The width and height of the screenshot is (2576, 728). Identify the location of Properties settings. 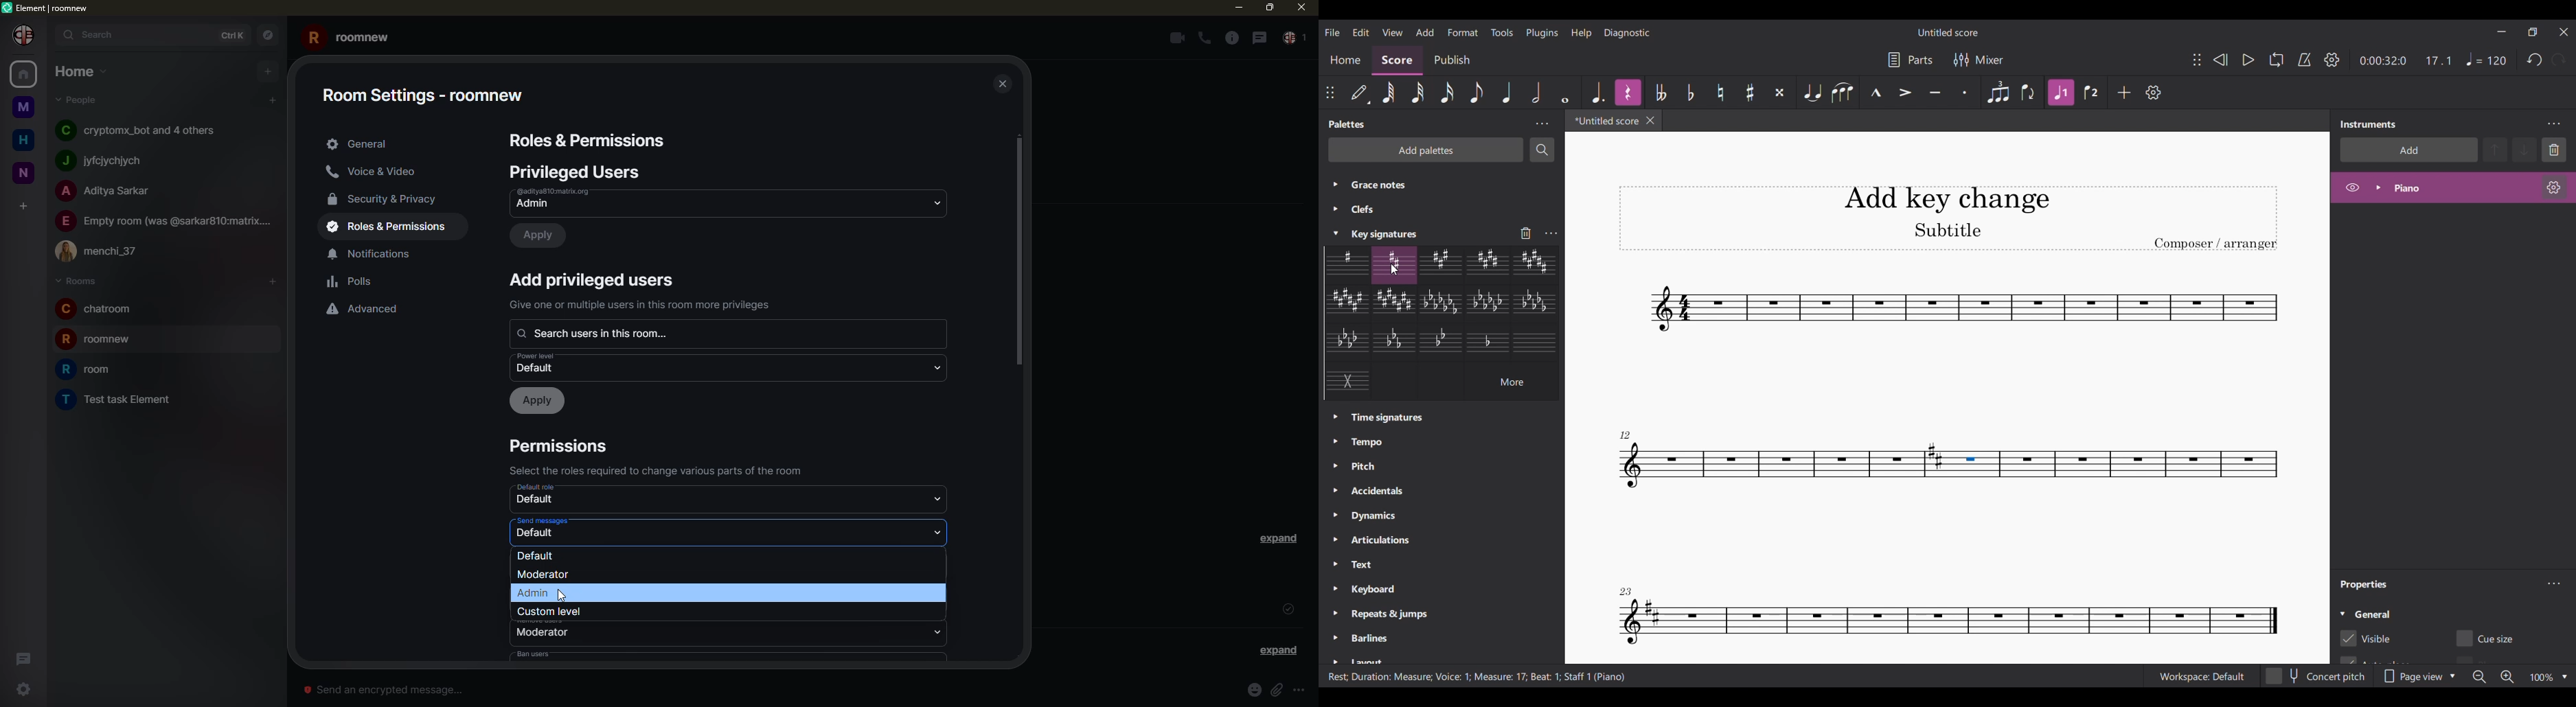
(2554, 583).